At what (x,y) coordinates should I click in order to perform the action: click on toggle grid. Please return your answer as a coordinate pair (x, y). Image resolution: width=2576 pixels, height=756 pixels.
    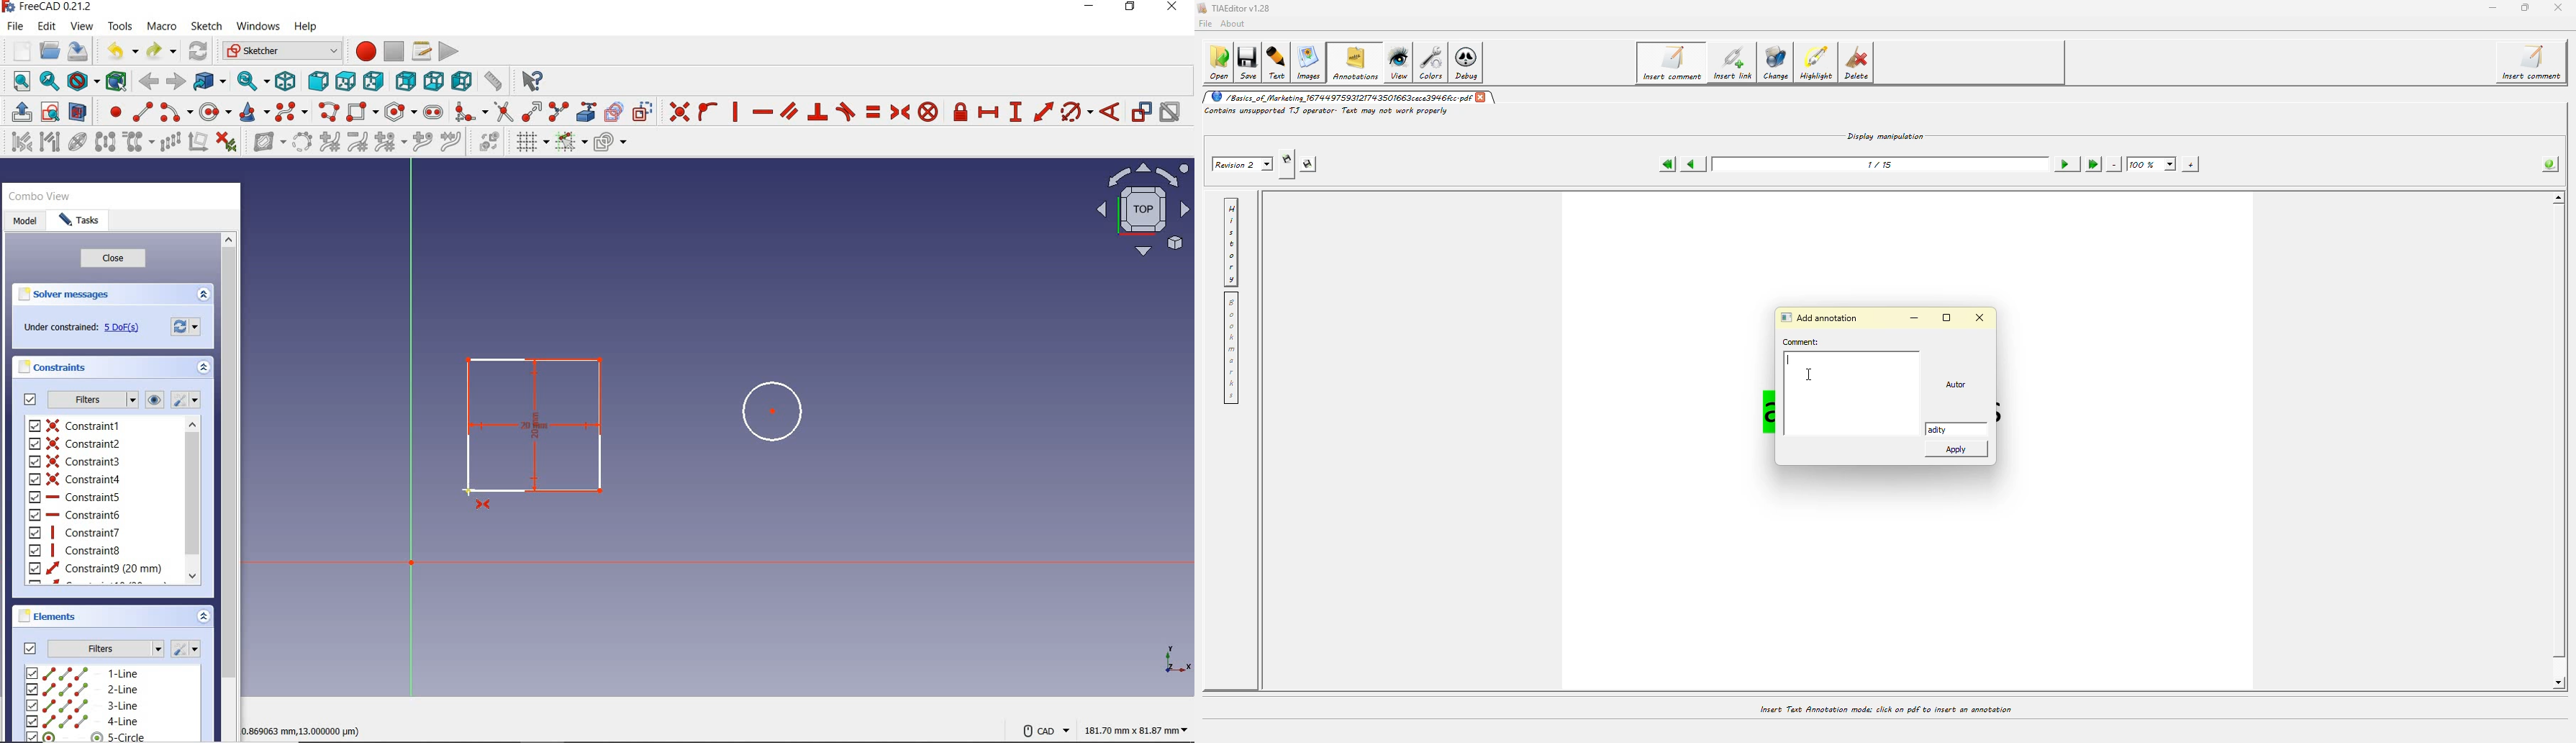
    Looking at the image, I should click on (529, 143).